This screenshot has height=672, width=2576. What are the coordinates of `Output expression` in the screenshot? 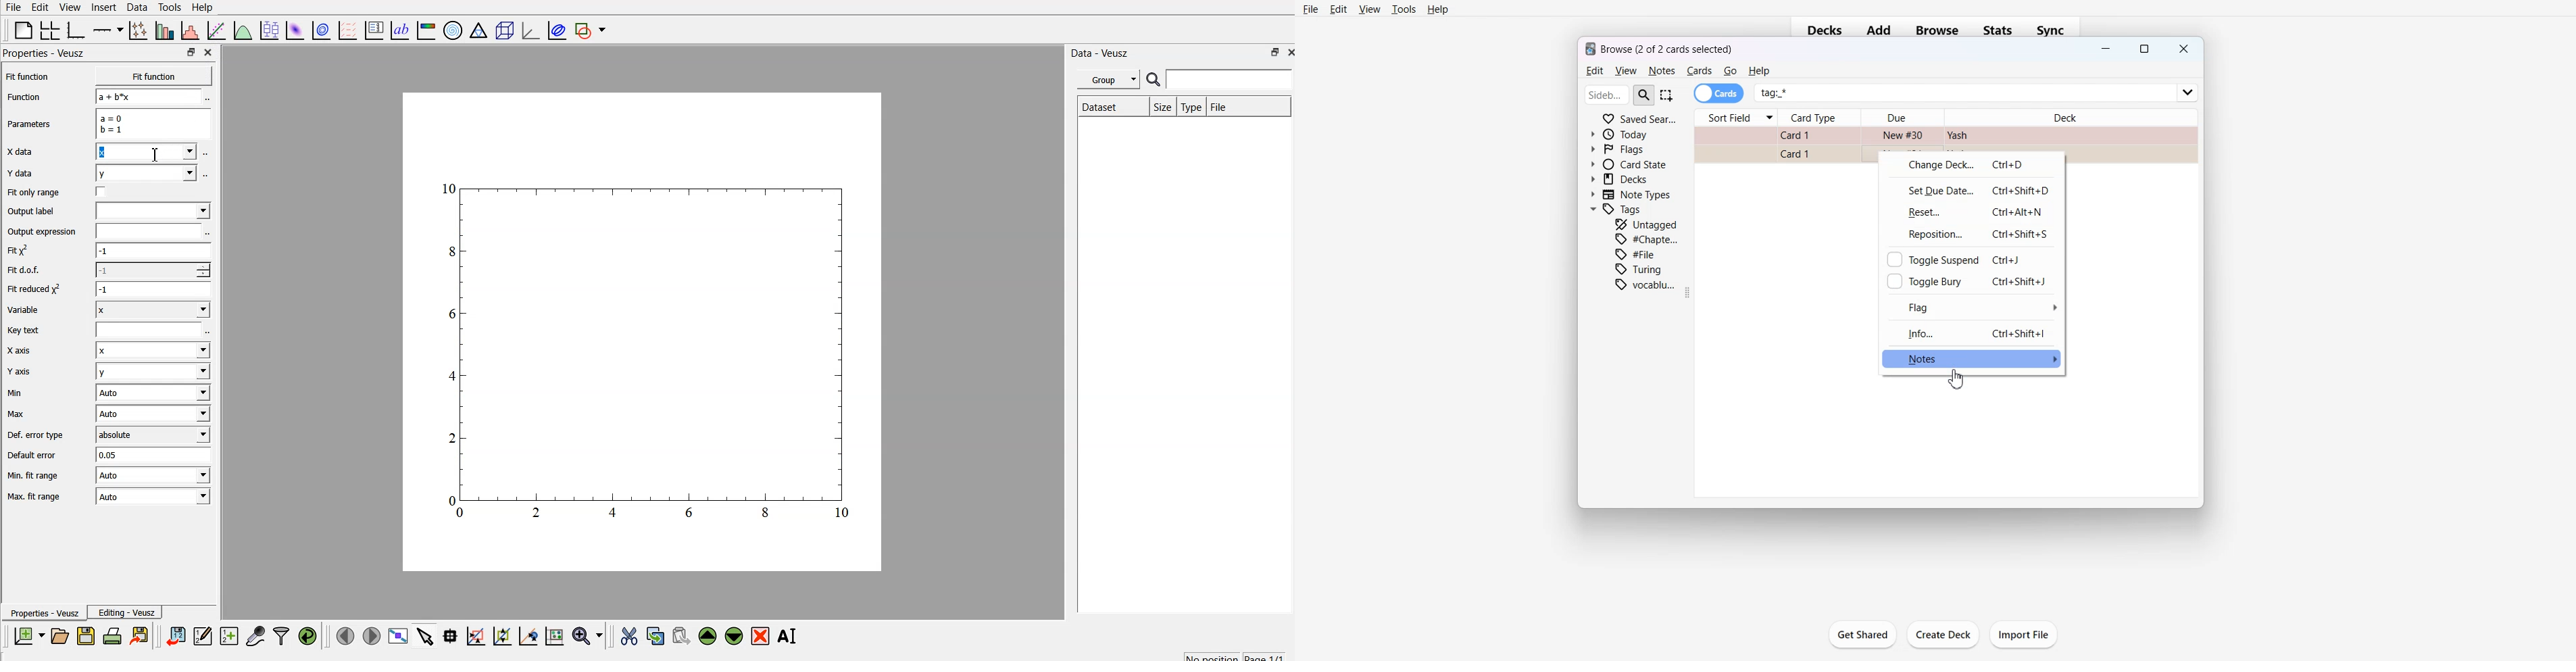 It's located at (43, 231).